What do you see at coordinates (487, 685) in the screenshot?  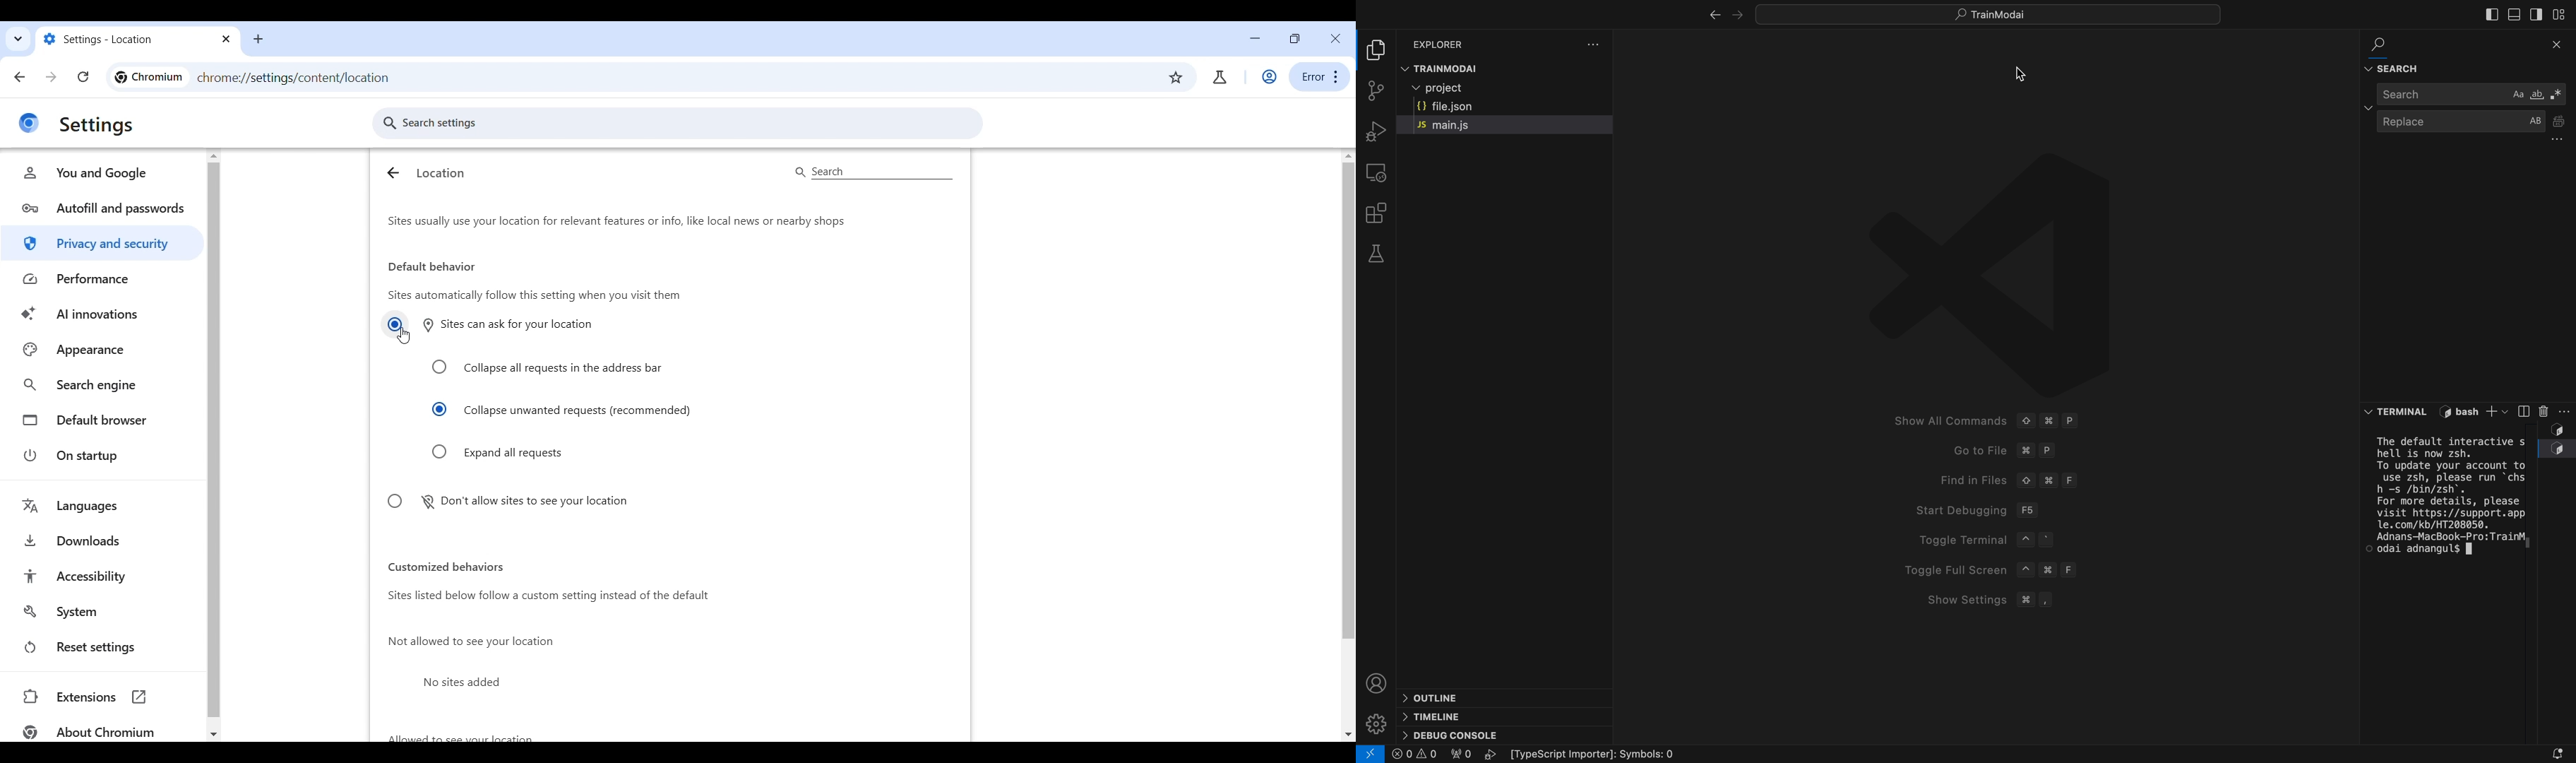 I see `No sites added` at bounding box center [487, 685].